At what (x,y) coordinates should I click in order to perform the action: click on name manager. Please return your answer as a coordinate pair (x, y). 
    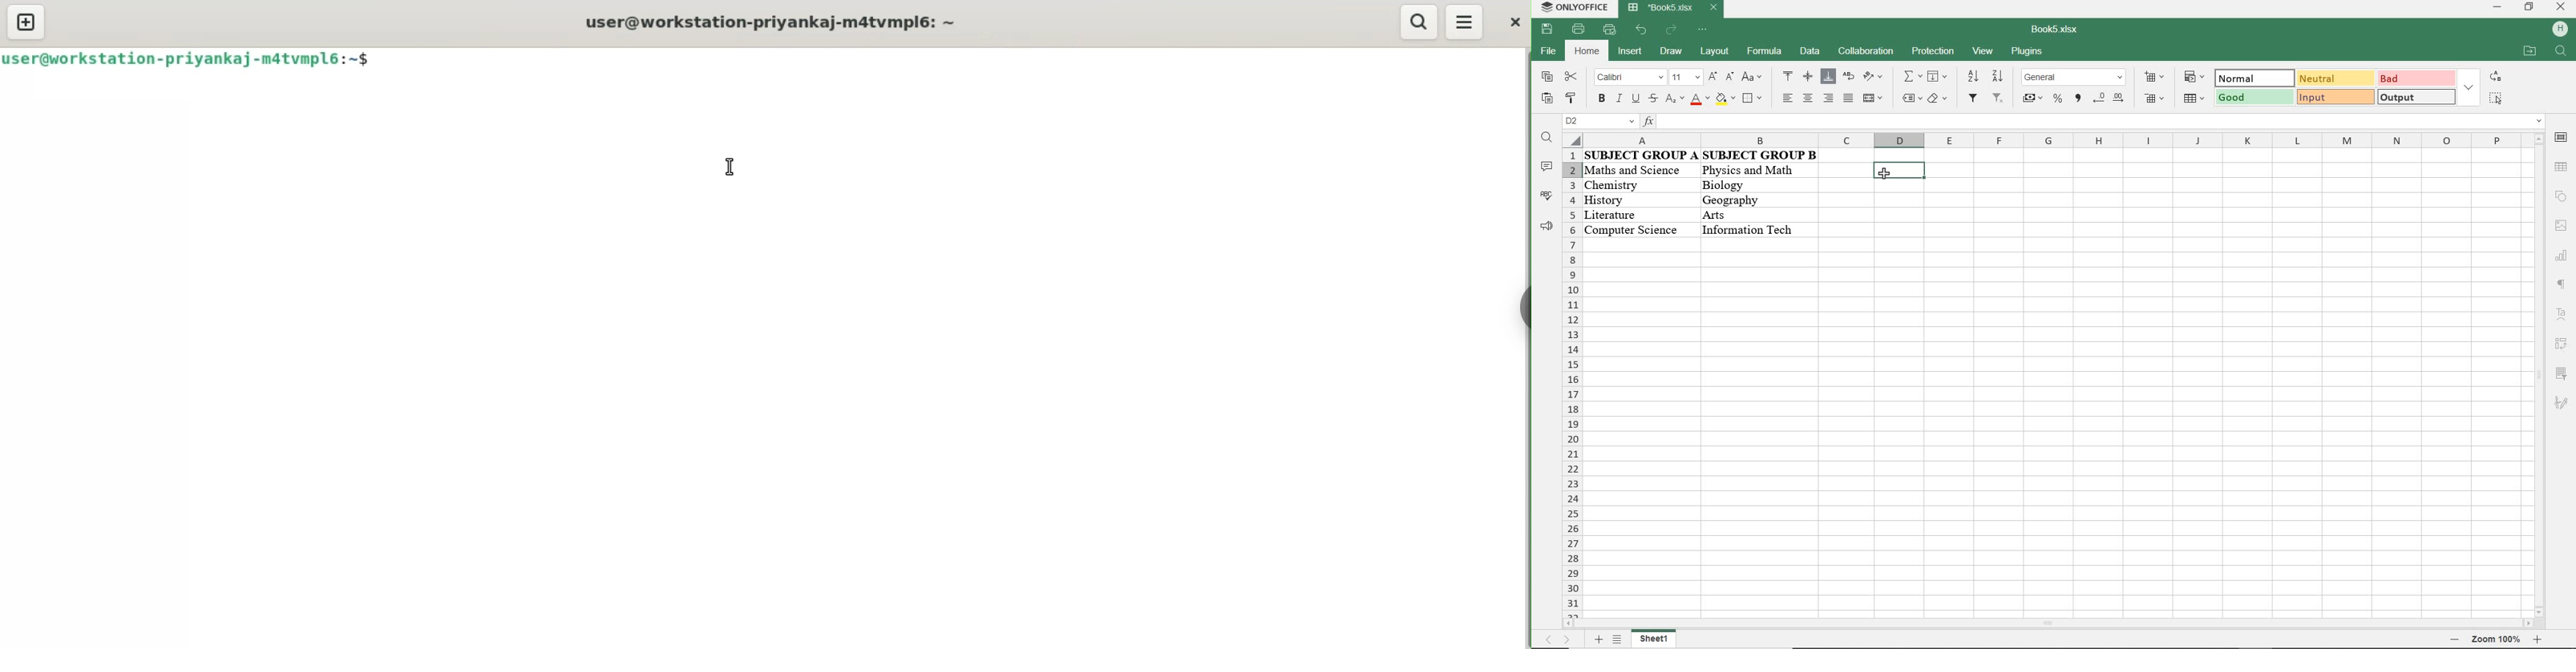
    Looking at the image, I should click on (1599, 121).